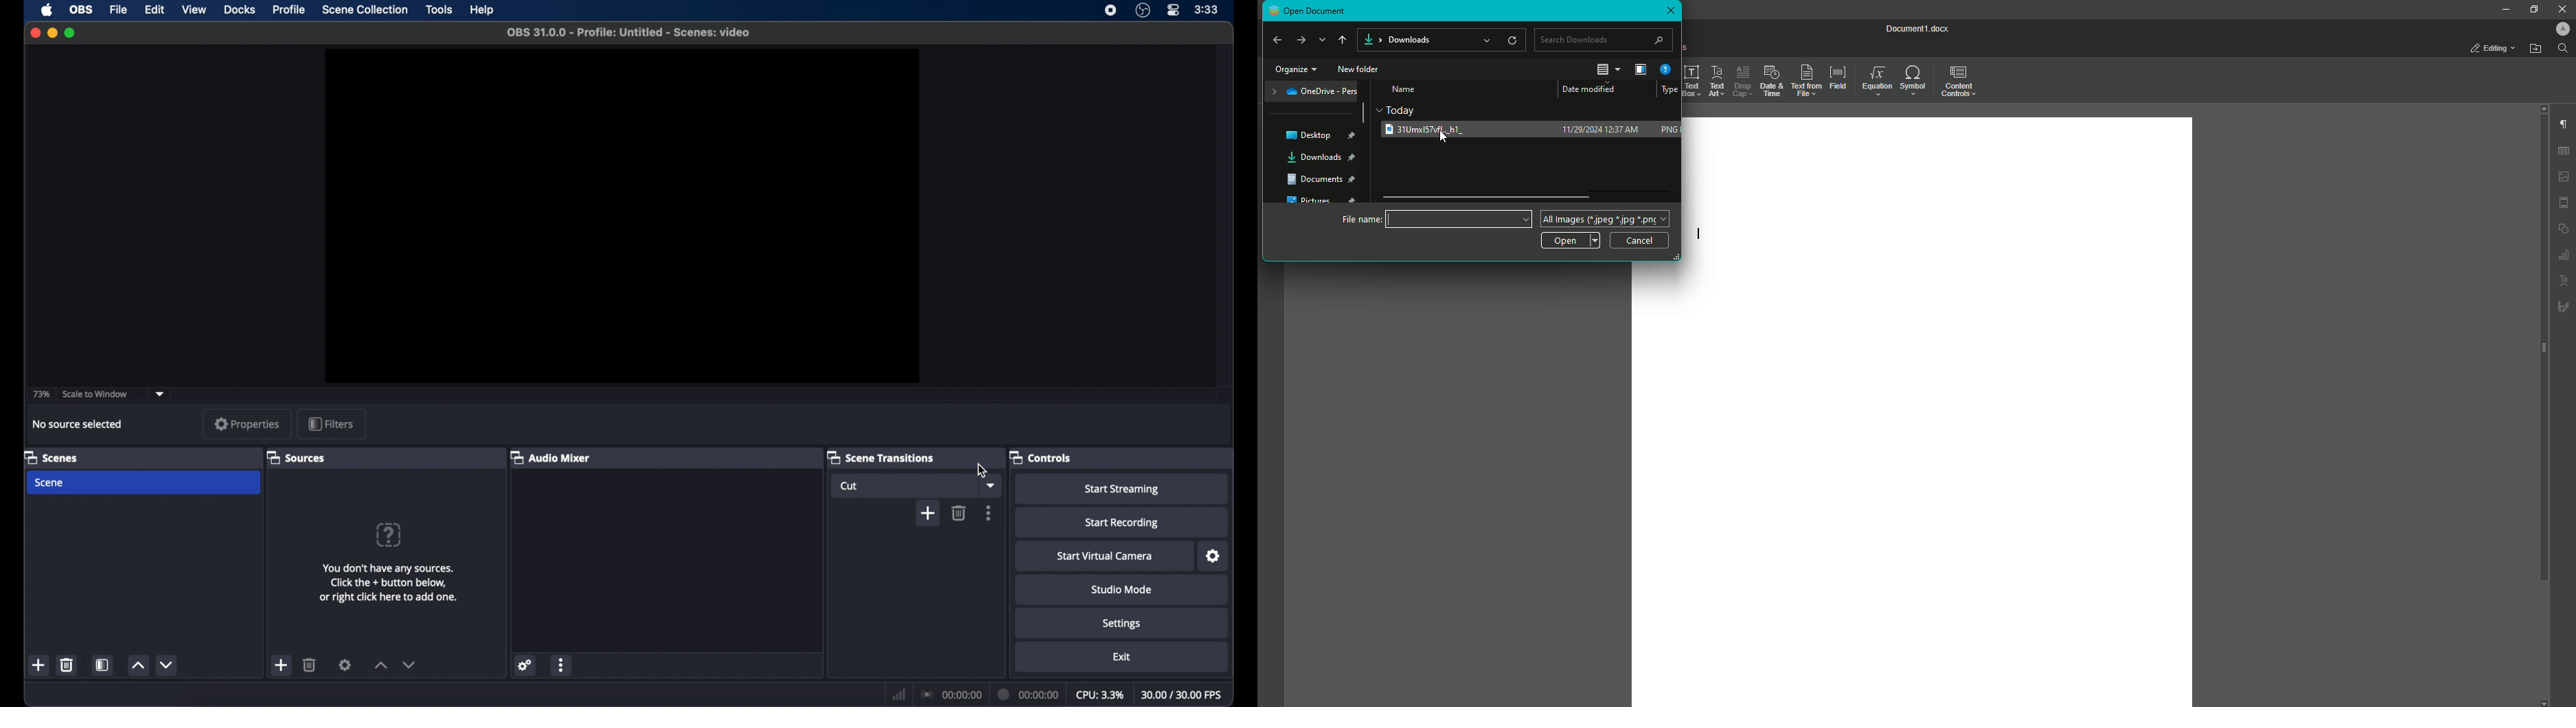 This screenshot has height=728, width=2576. What do you see at coordinates (119, 9) in the screenshot?
I see `file` at bounding box center [119, 9].